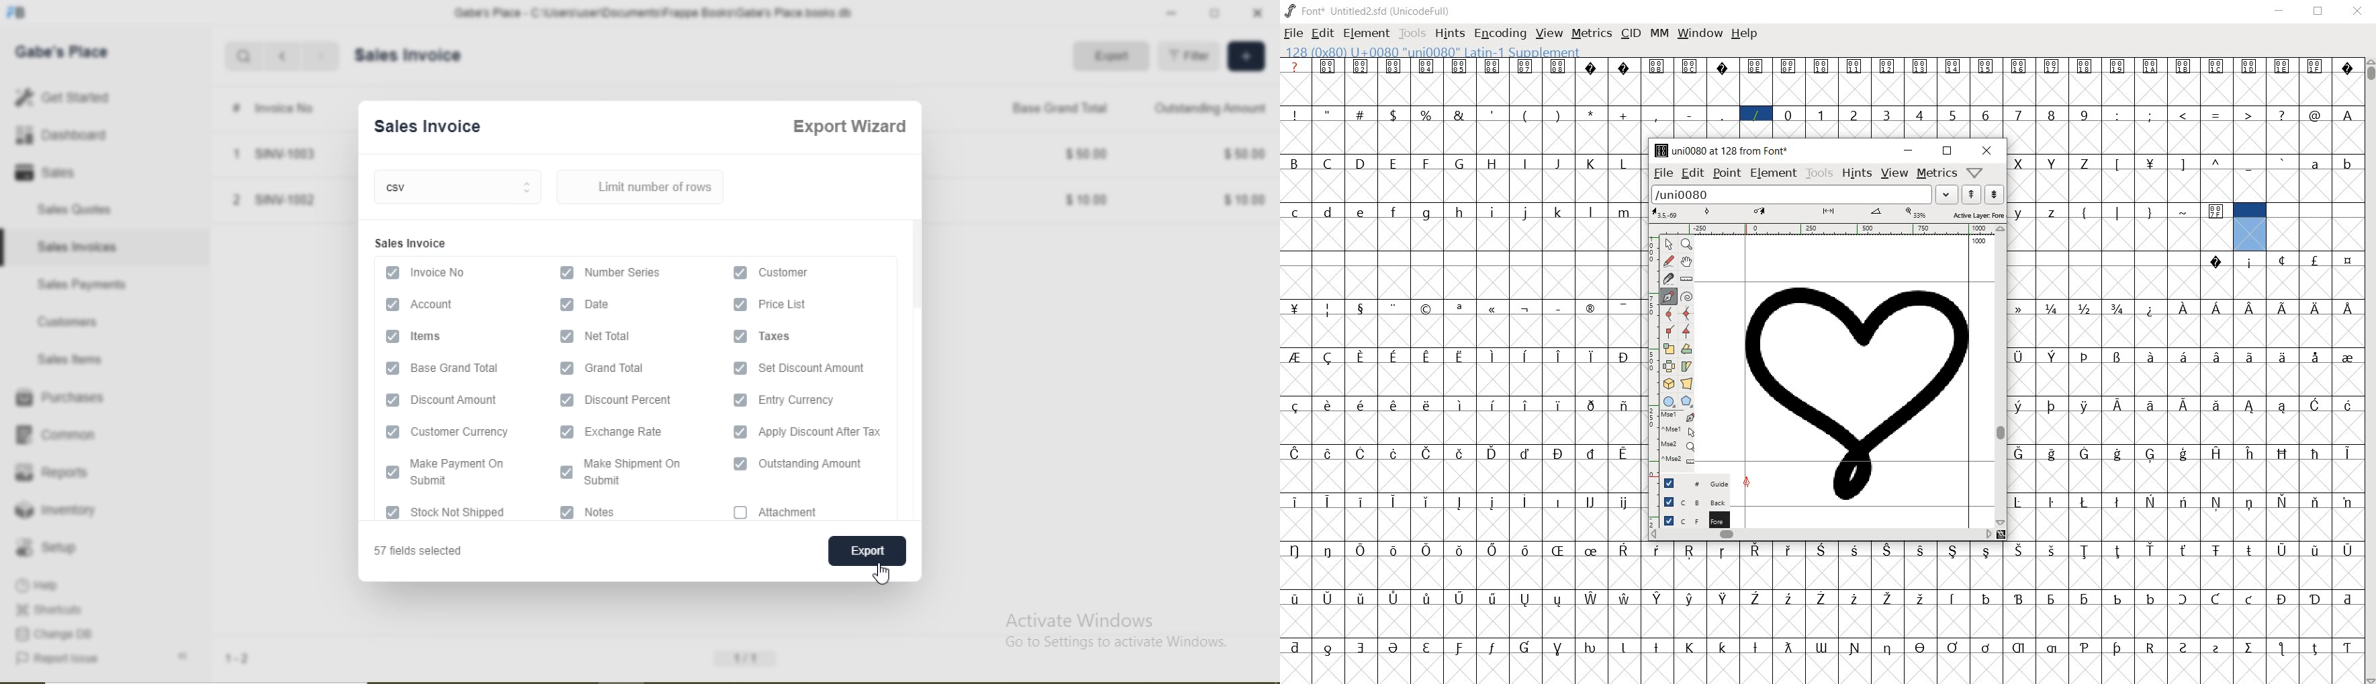  What do you see at coordinates (1212, 107) in the screenshot?
I see `‘Outstanding Amount` at bounding box center [1212, 107].